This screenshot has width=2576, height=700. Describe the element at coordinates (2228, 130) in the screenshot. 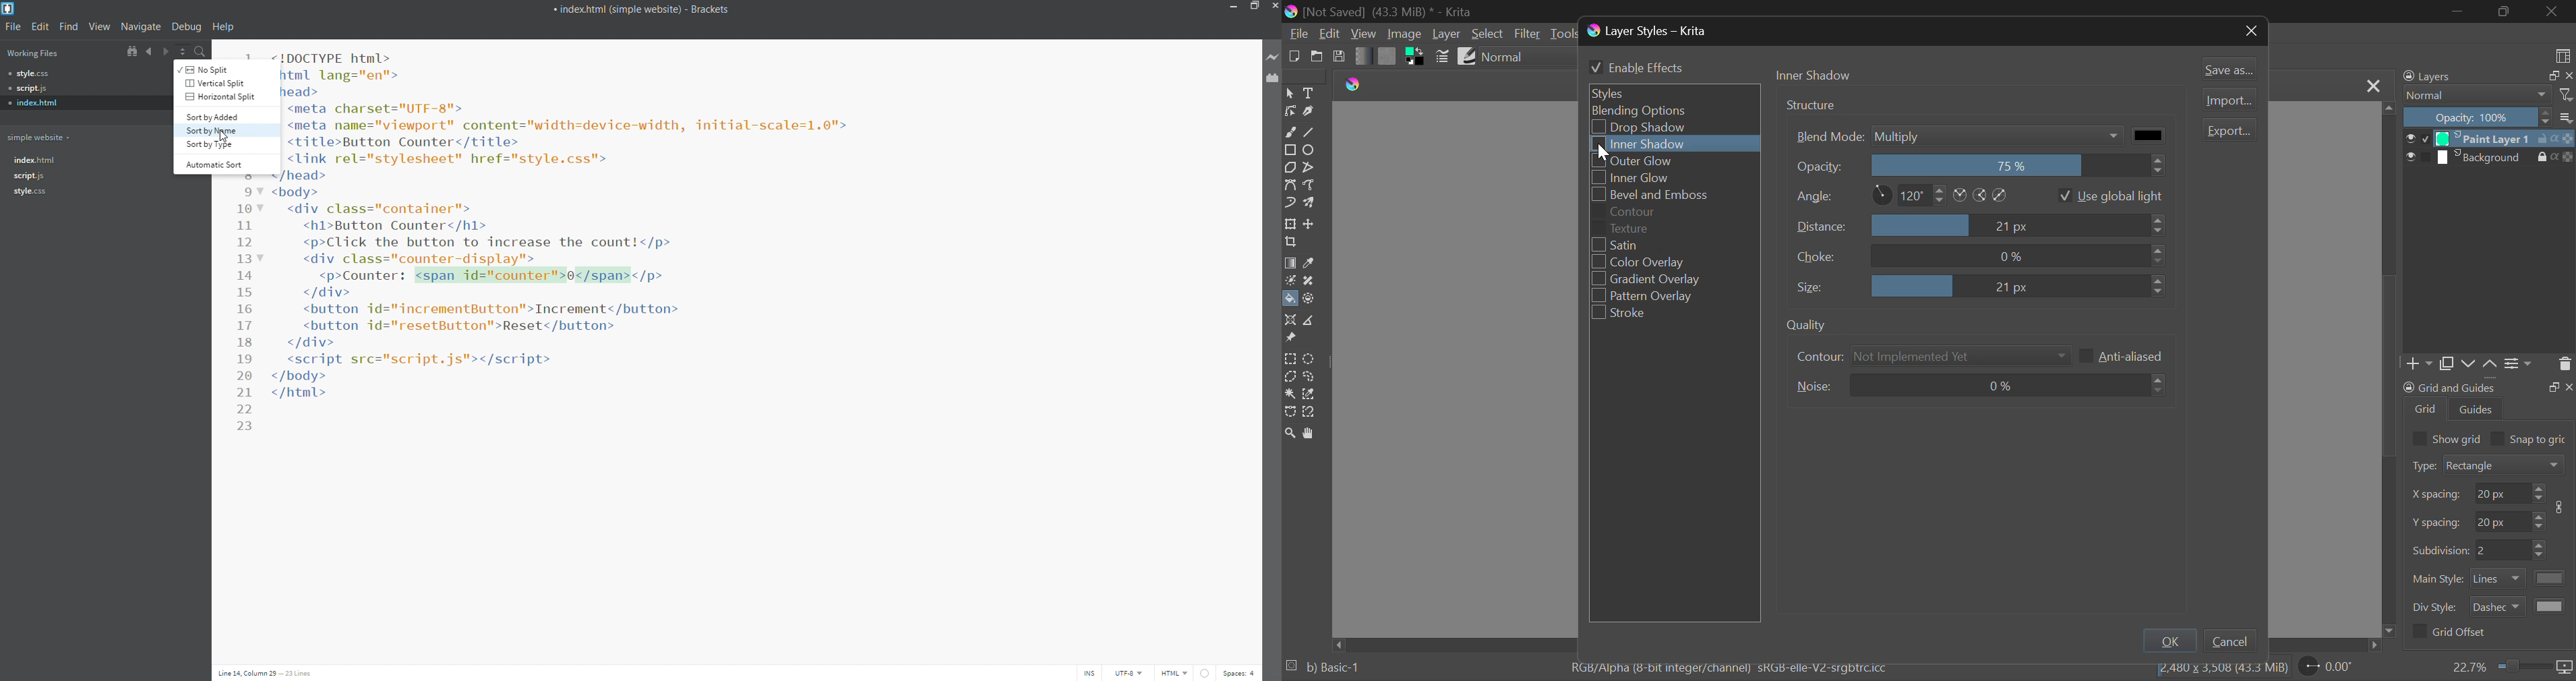

I see `Export` at that location.